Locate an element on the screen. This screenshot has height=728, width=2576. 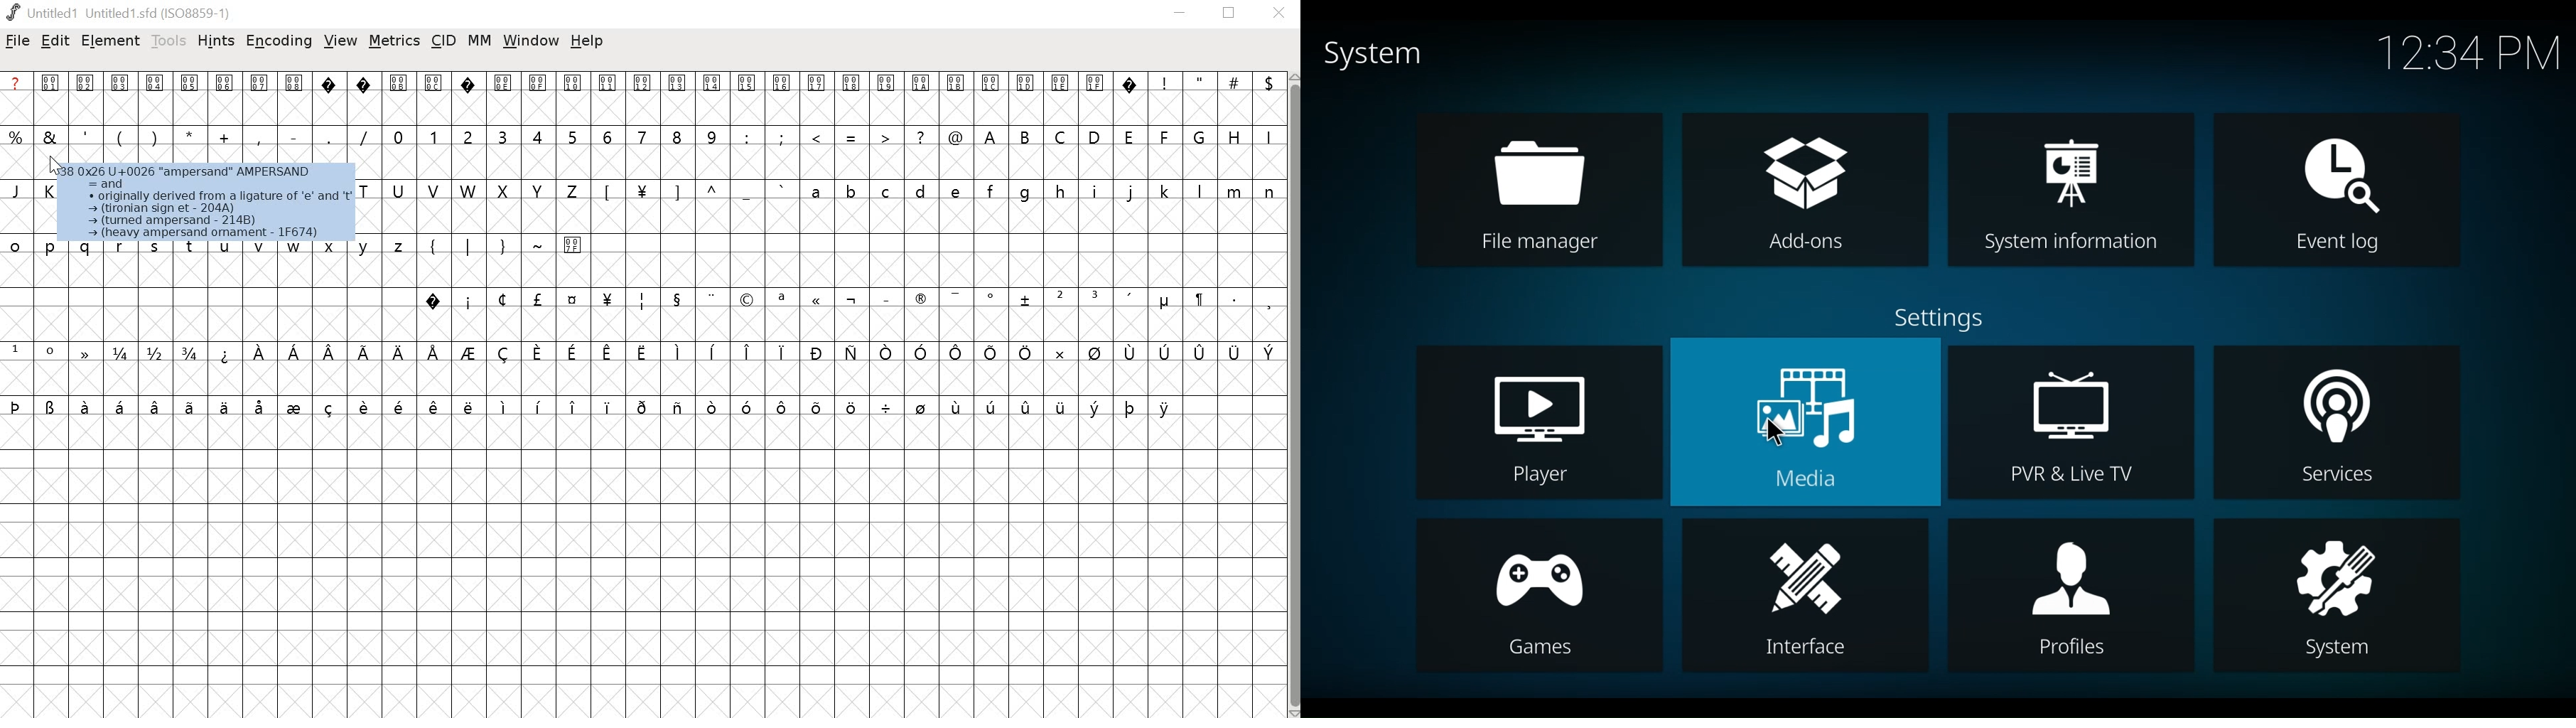
? is located at coordinates (365, 99).